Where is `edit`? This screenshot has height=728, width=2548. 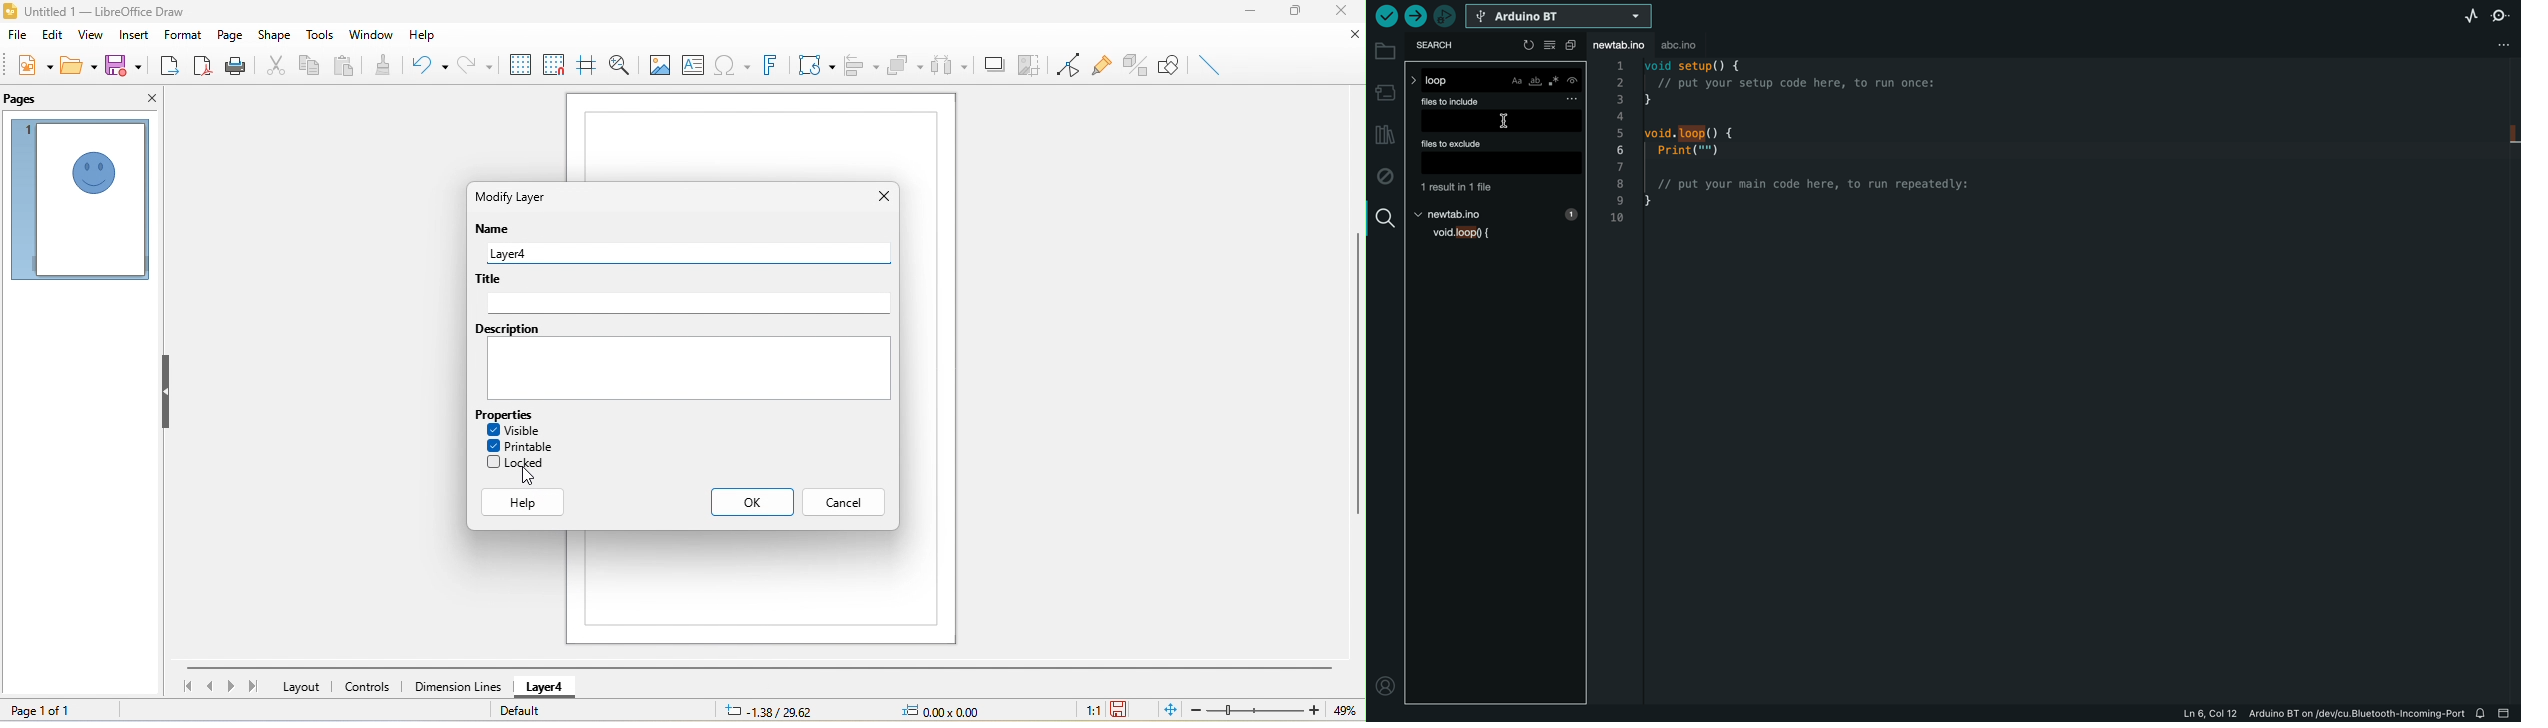
edit is located at coordinates (48, 38).